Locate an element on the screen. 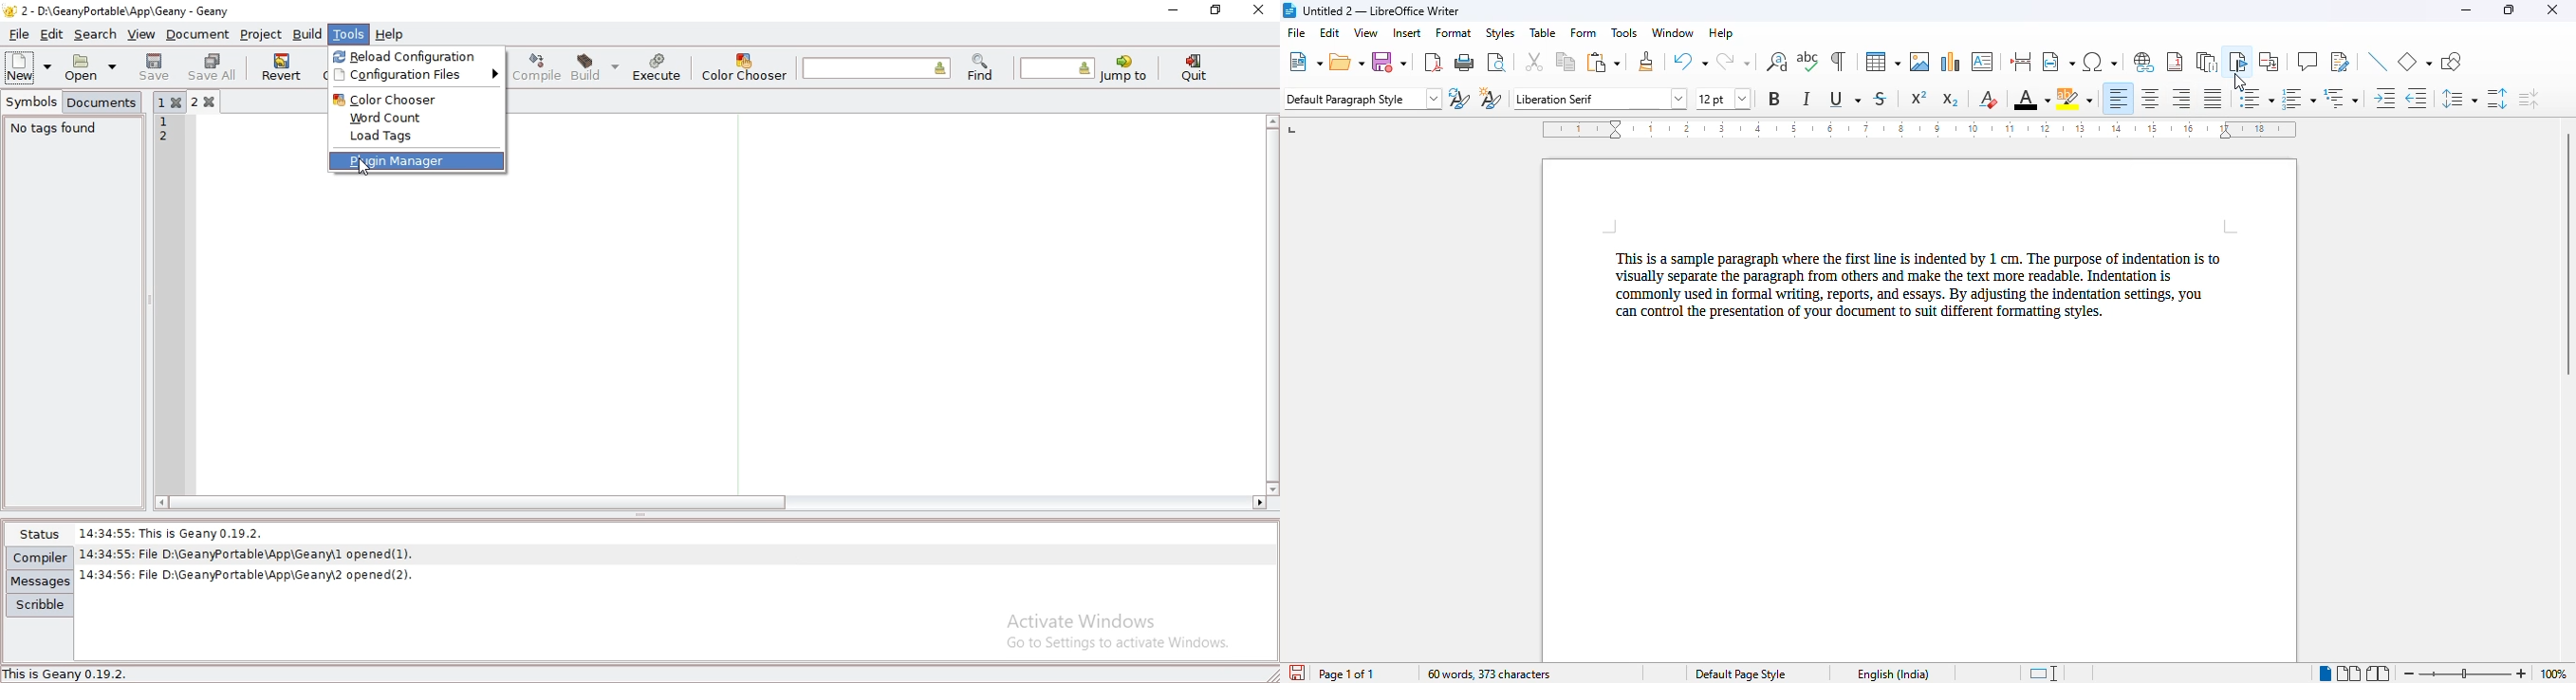 The width and height of the screenshot is (2576, 700). copy is located at coordinates (1566, 62).